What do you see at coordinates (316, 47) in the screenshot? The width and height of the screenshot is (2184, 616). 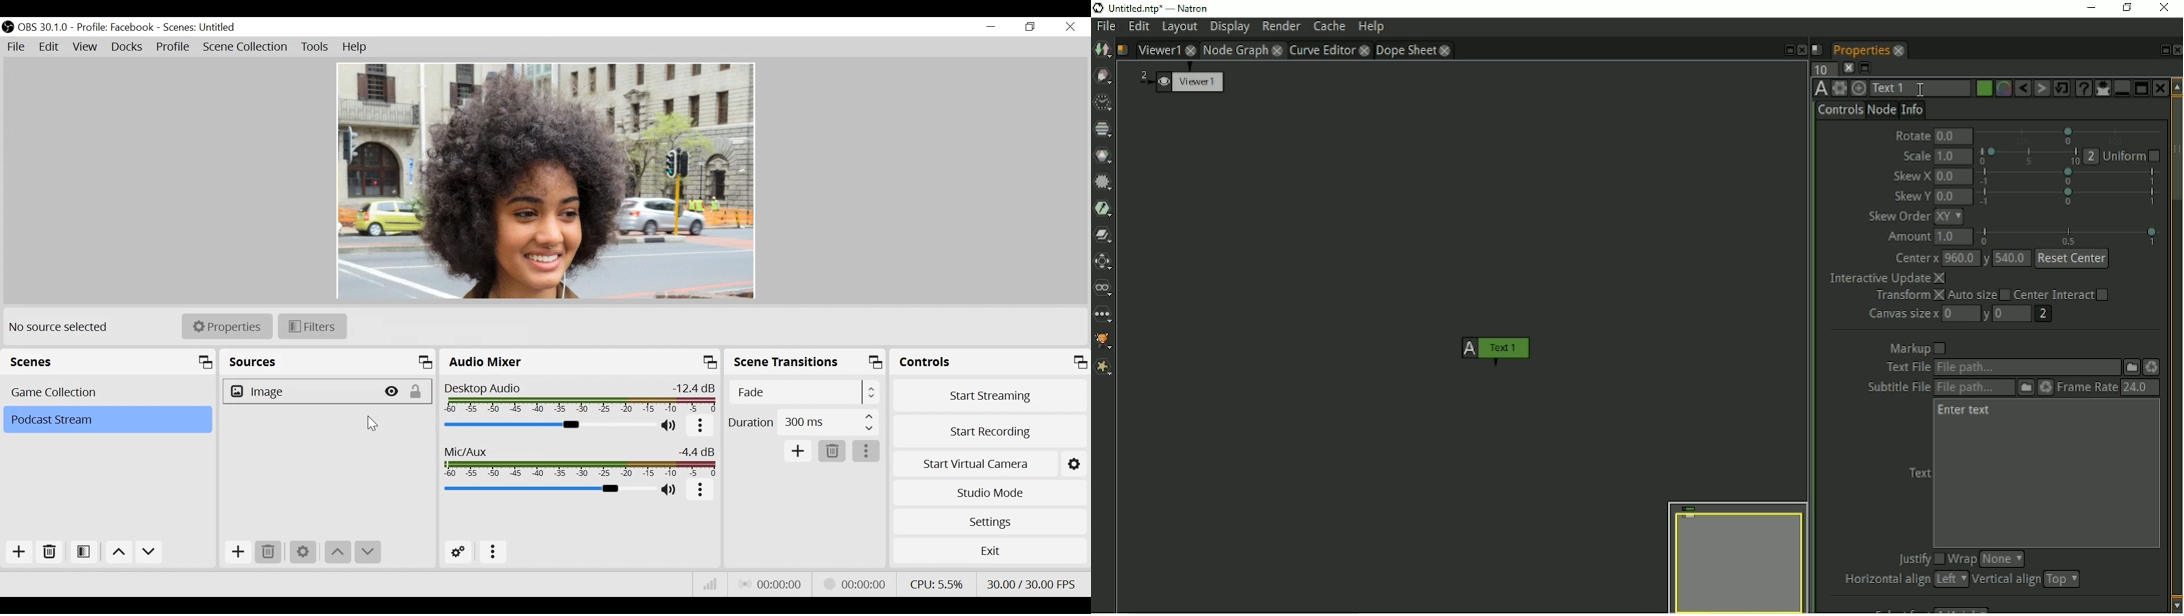 I see `Tools` at bounding box center [316, 47].